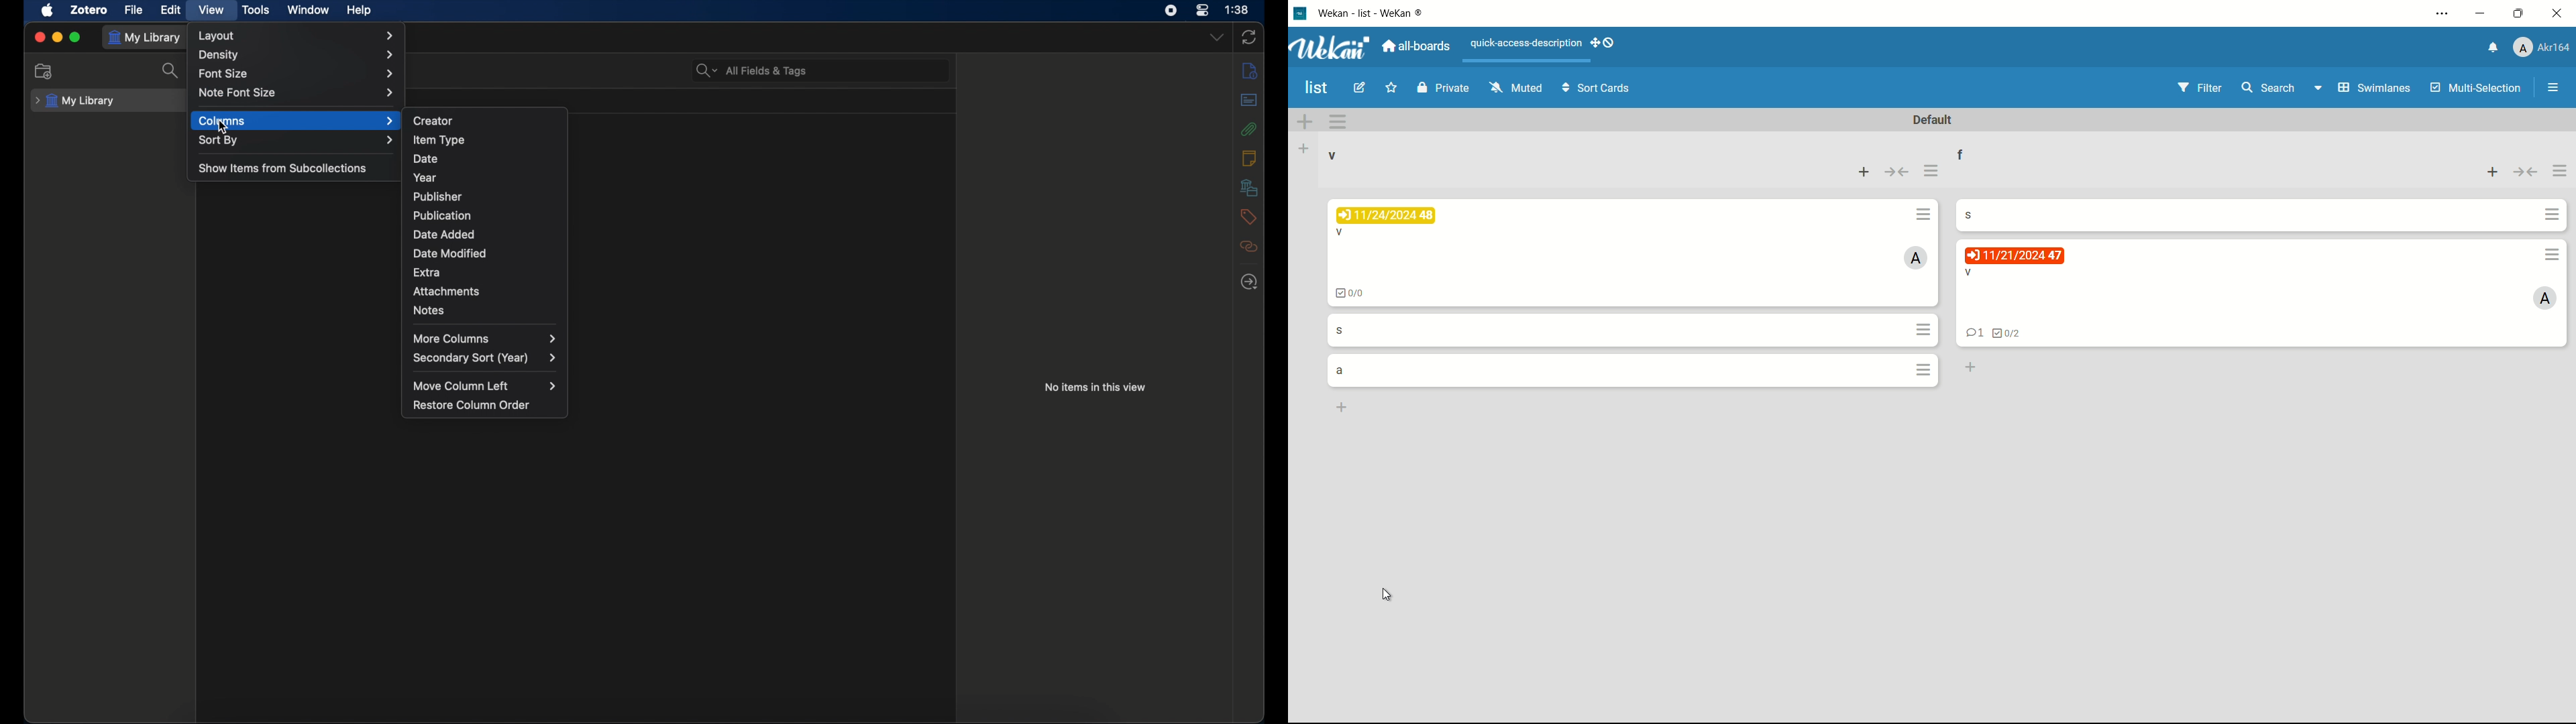 This screenshot has width=2576, height=728. What do you see at coordinates (1342, 234) in the screenshot?
I see `card name` at bounding box center [1342, 234].